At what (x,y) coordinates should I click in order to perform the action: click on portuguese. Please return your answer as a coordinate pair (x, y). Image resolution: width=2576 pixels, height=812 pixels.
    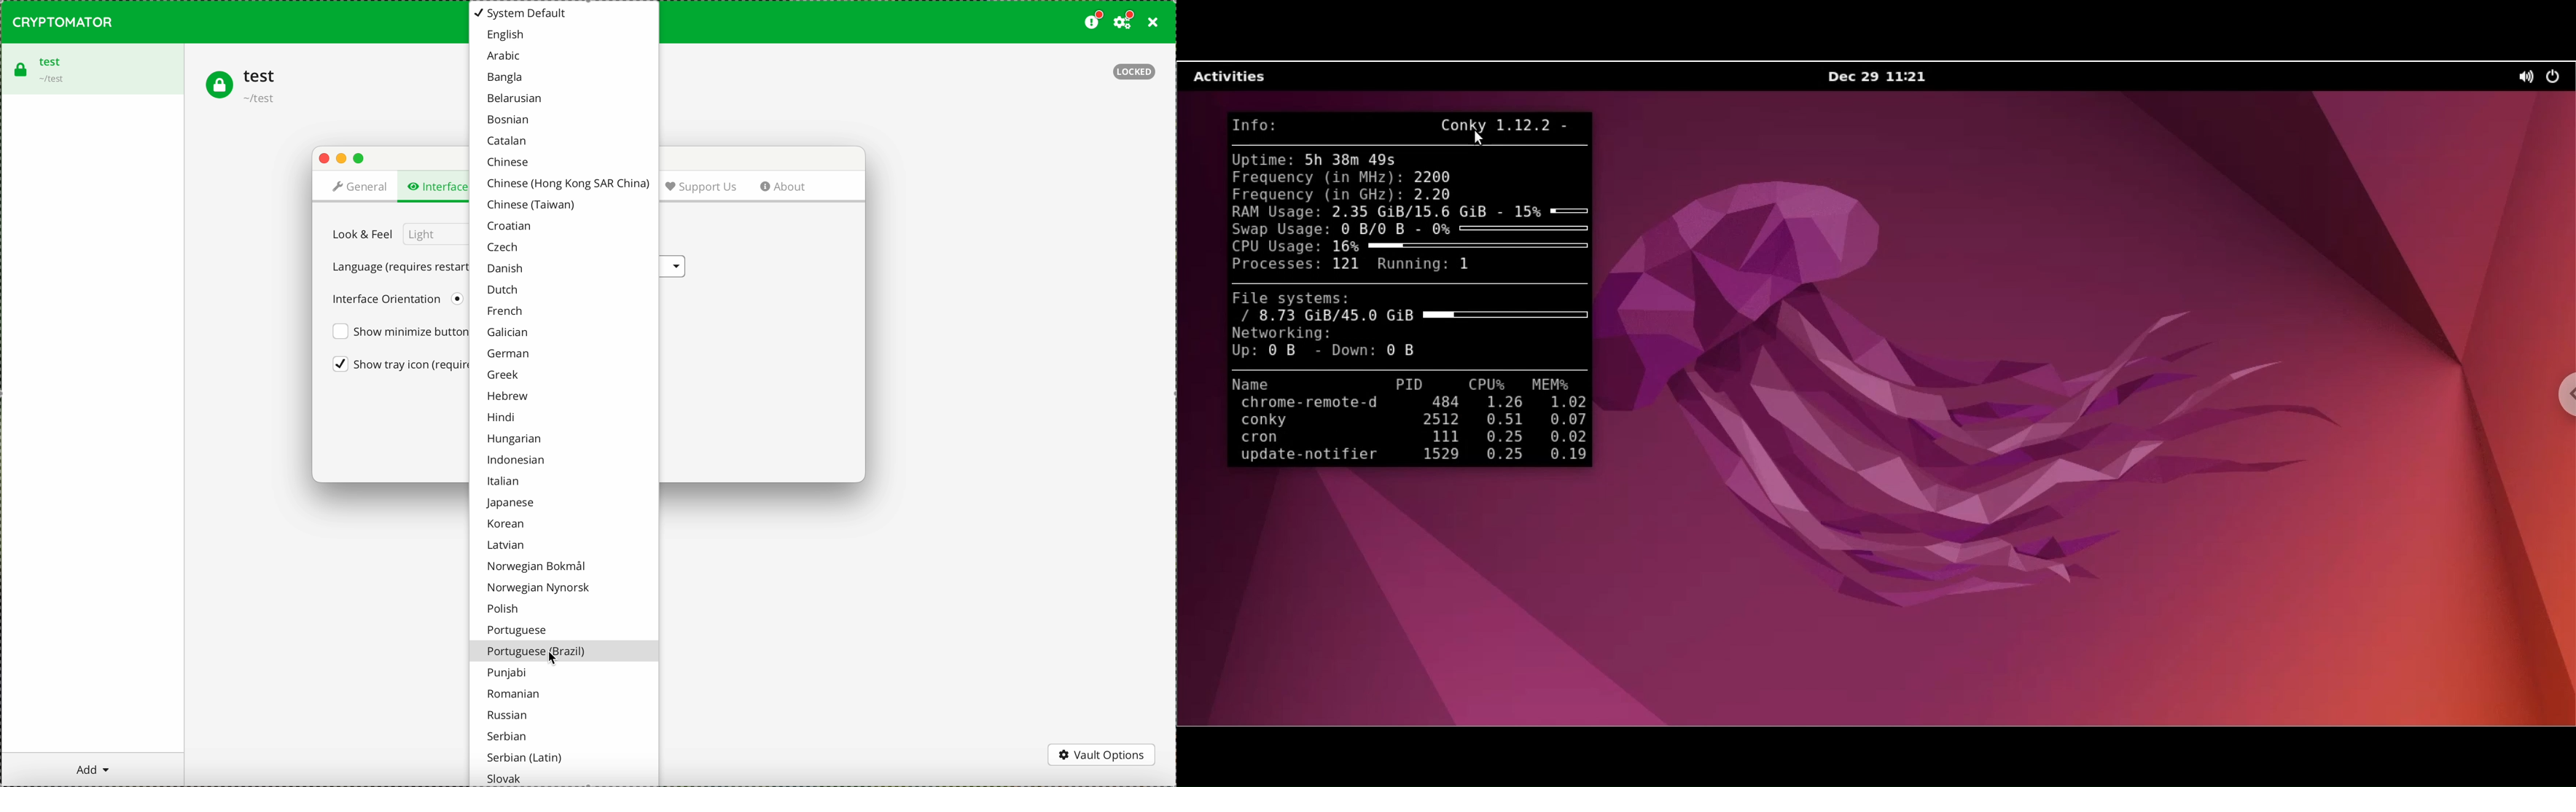
    Looking at the image, I should click on (517, 629).